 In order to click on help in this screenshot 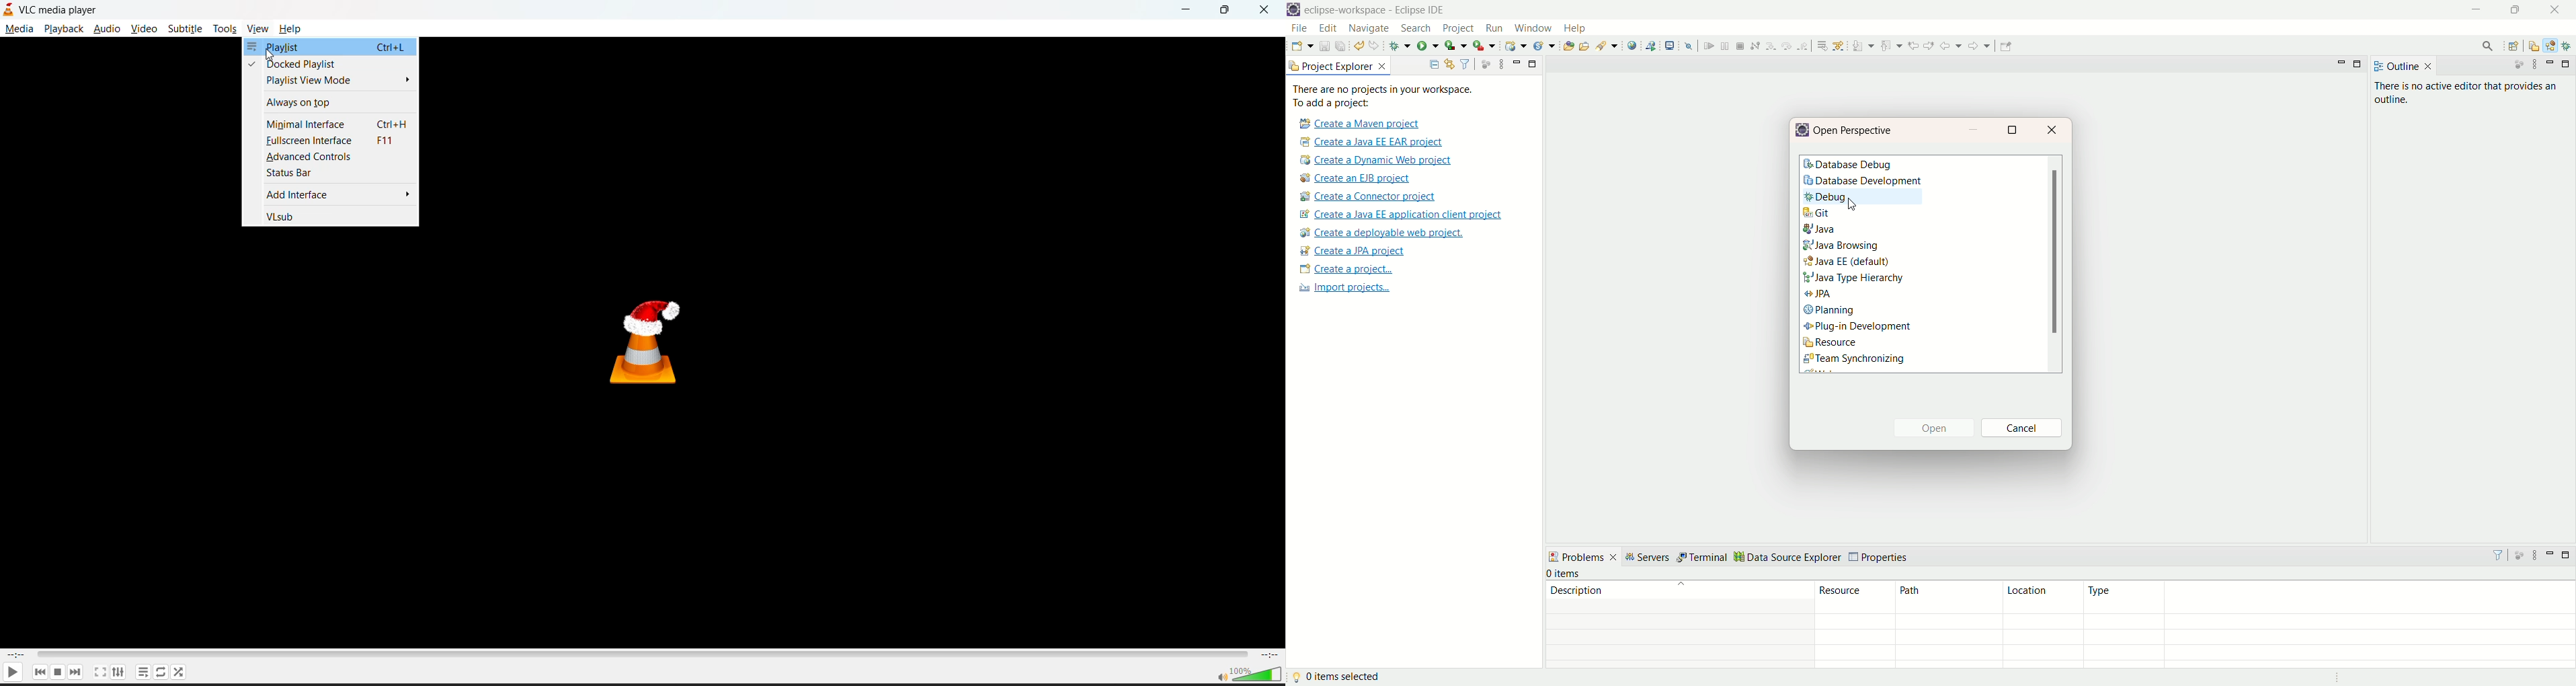, I will do `click(1576, 28)`.